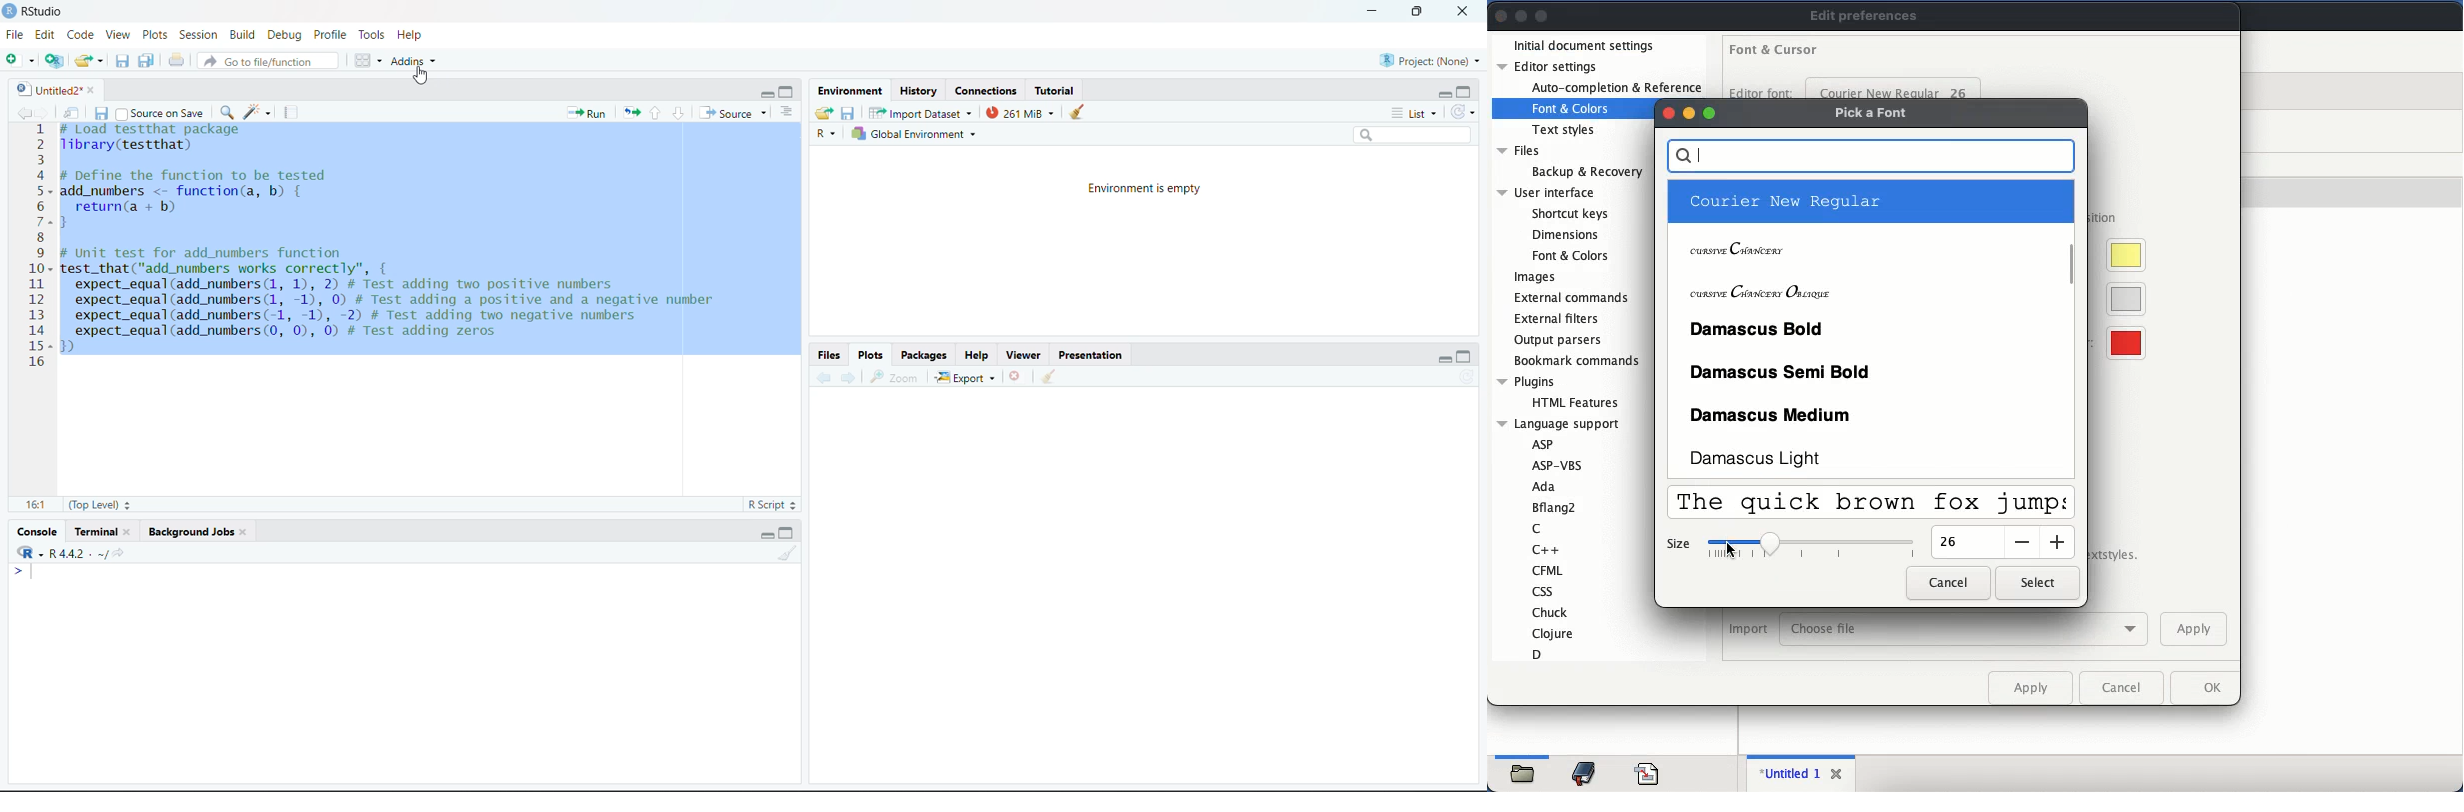 The height and width of the screenshot is (812, 2464). Describe the element at coordinates (1462, 112) in the screenshot. I see `Refresh` at that location.